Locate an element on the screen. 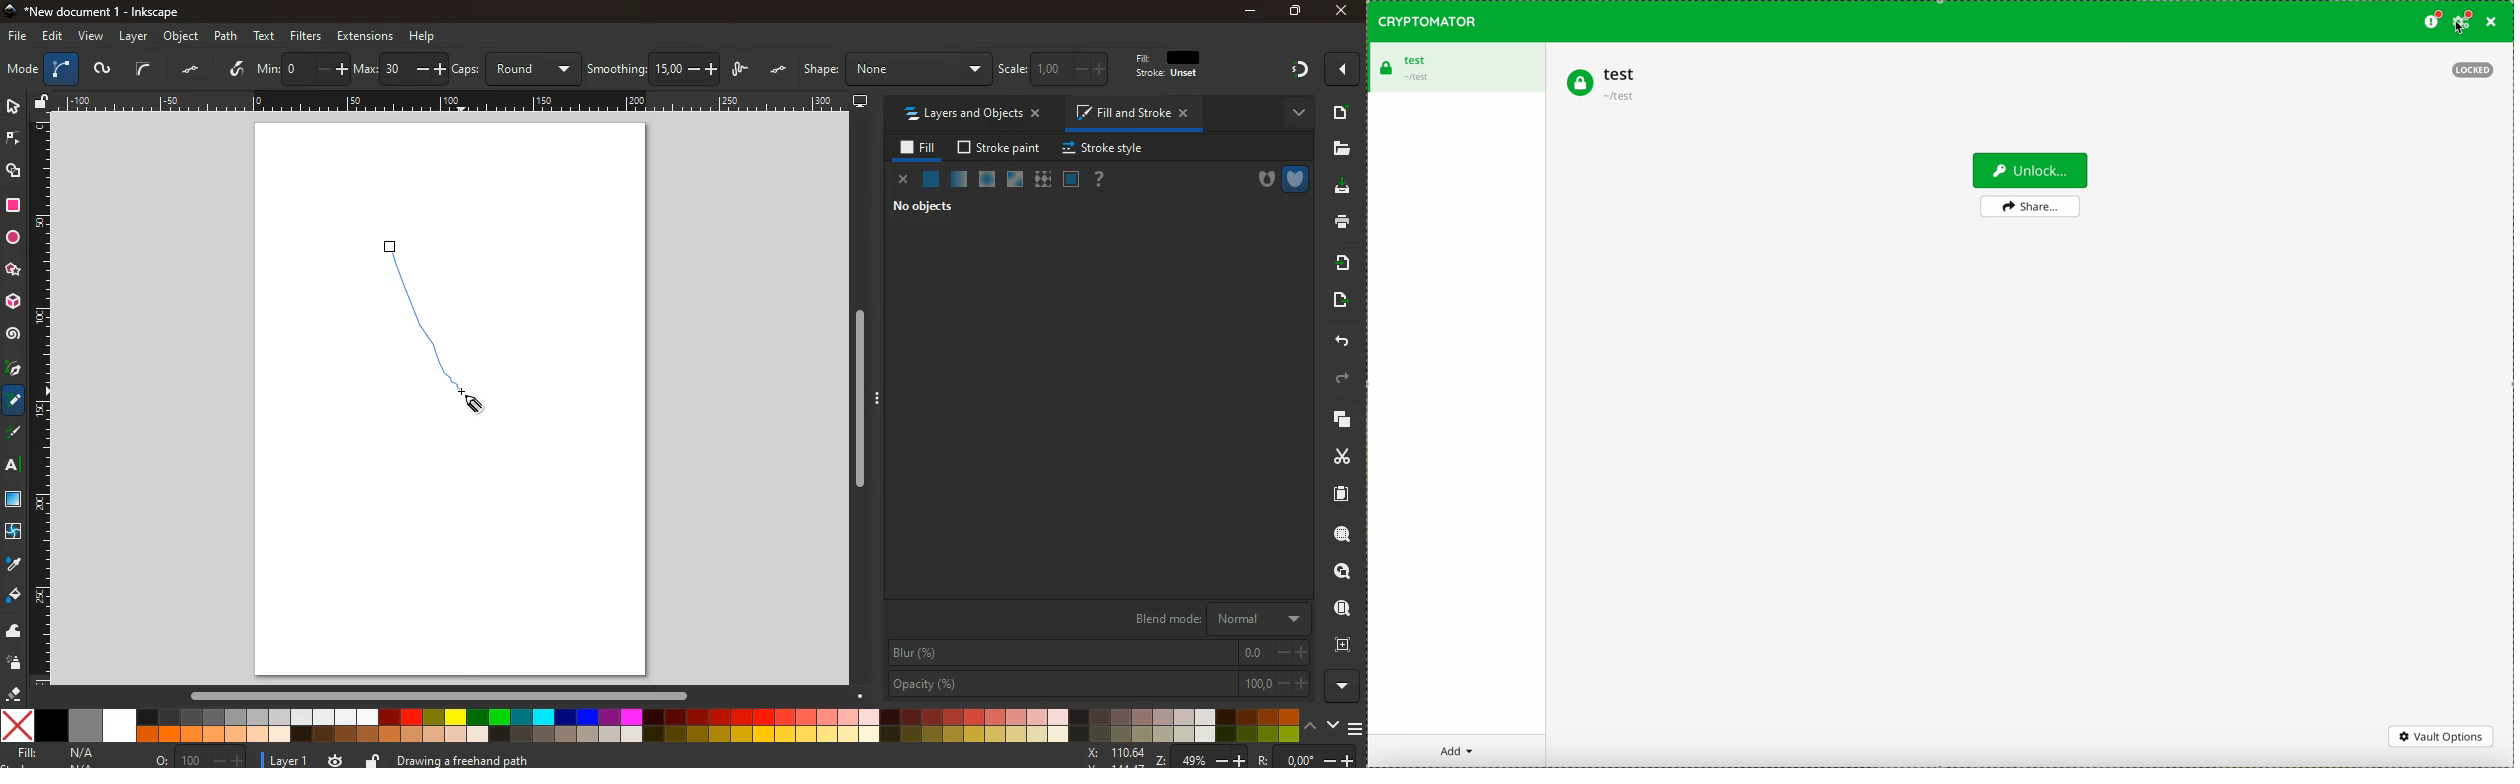 The image size is (2520, 784). stroke paint is located at coordinates (1001, 148).